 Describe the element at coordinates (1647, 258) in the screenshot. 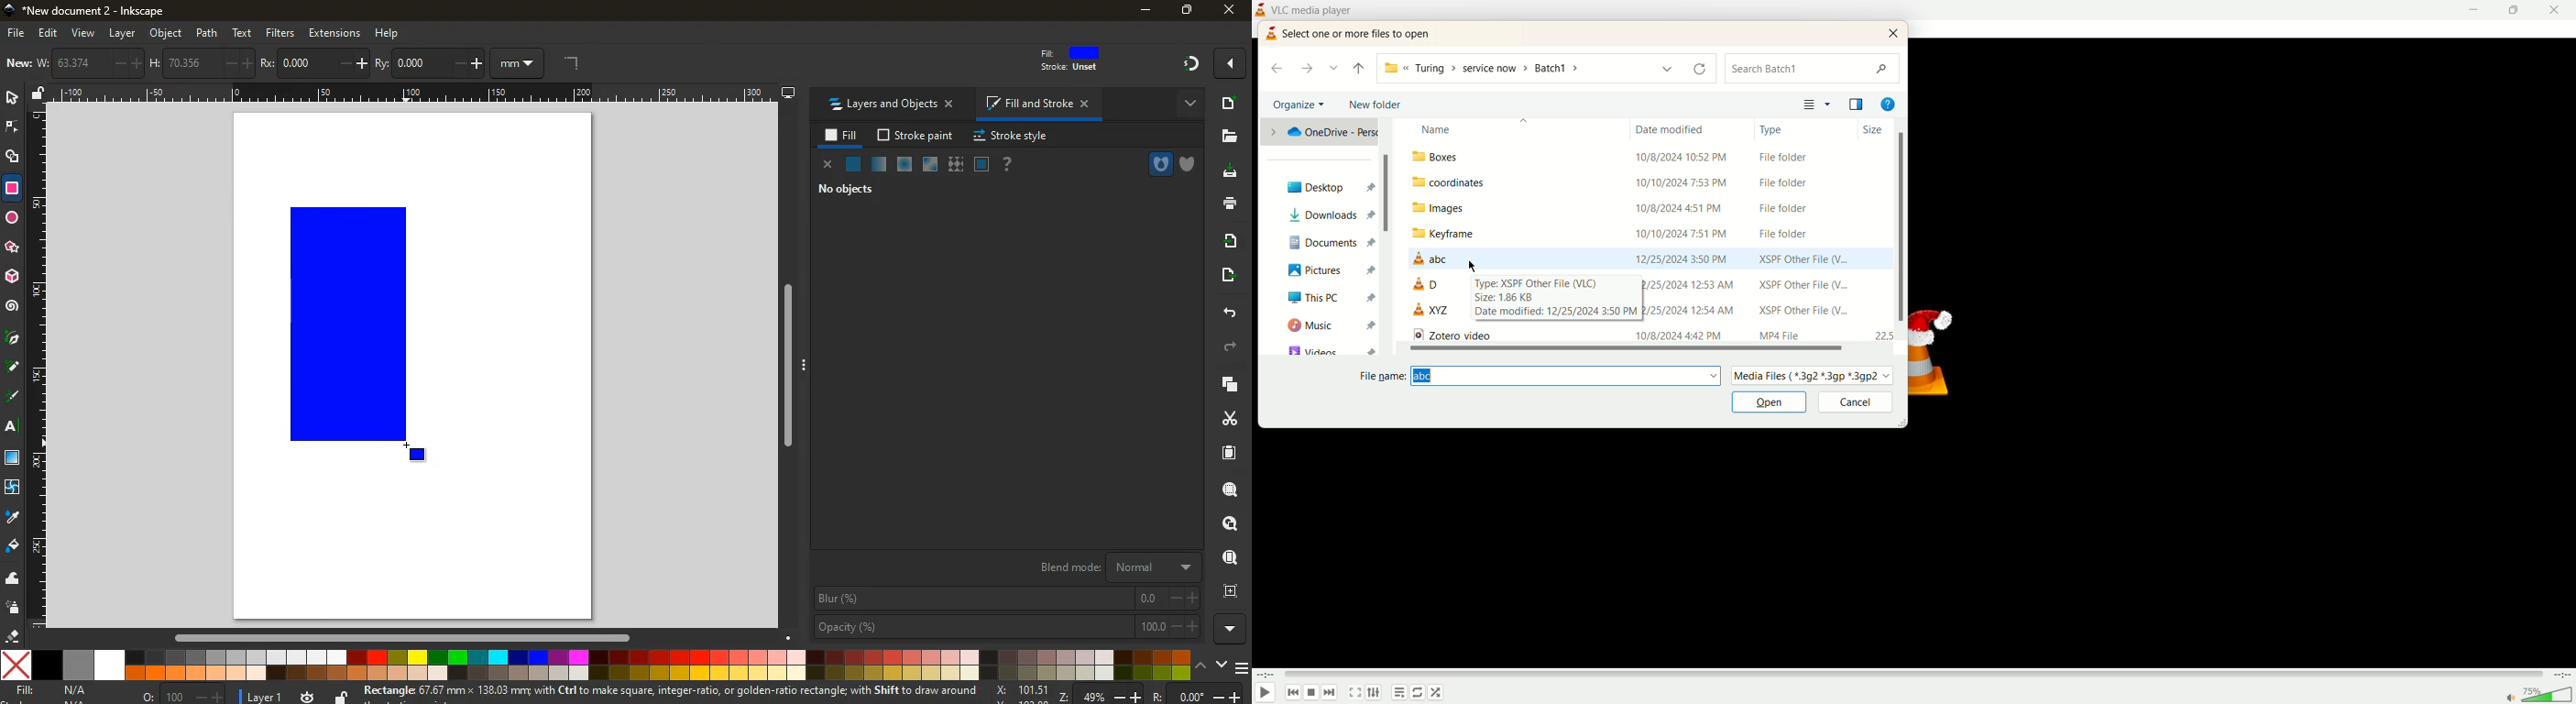

I see `file` at that location.